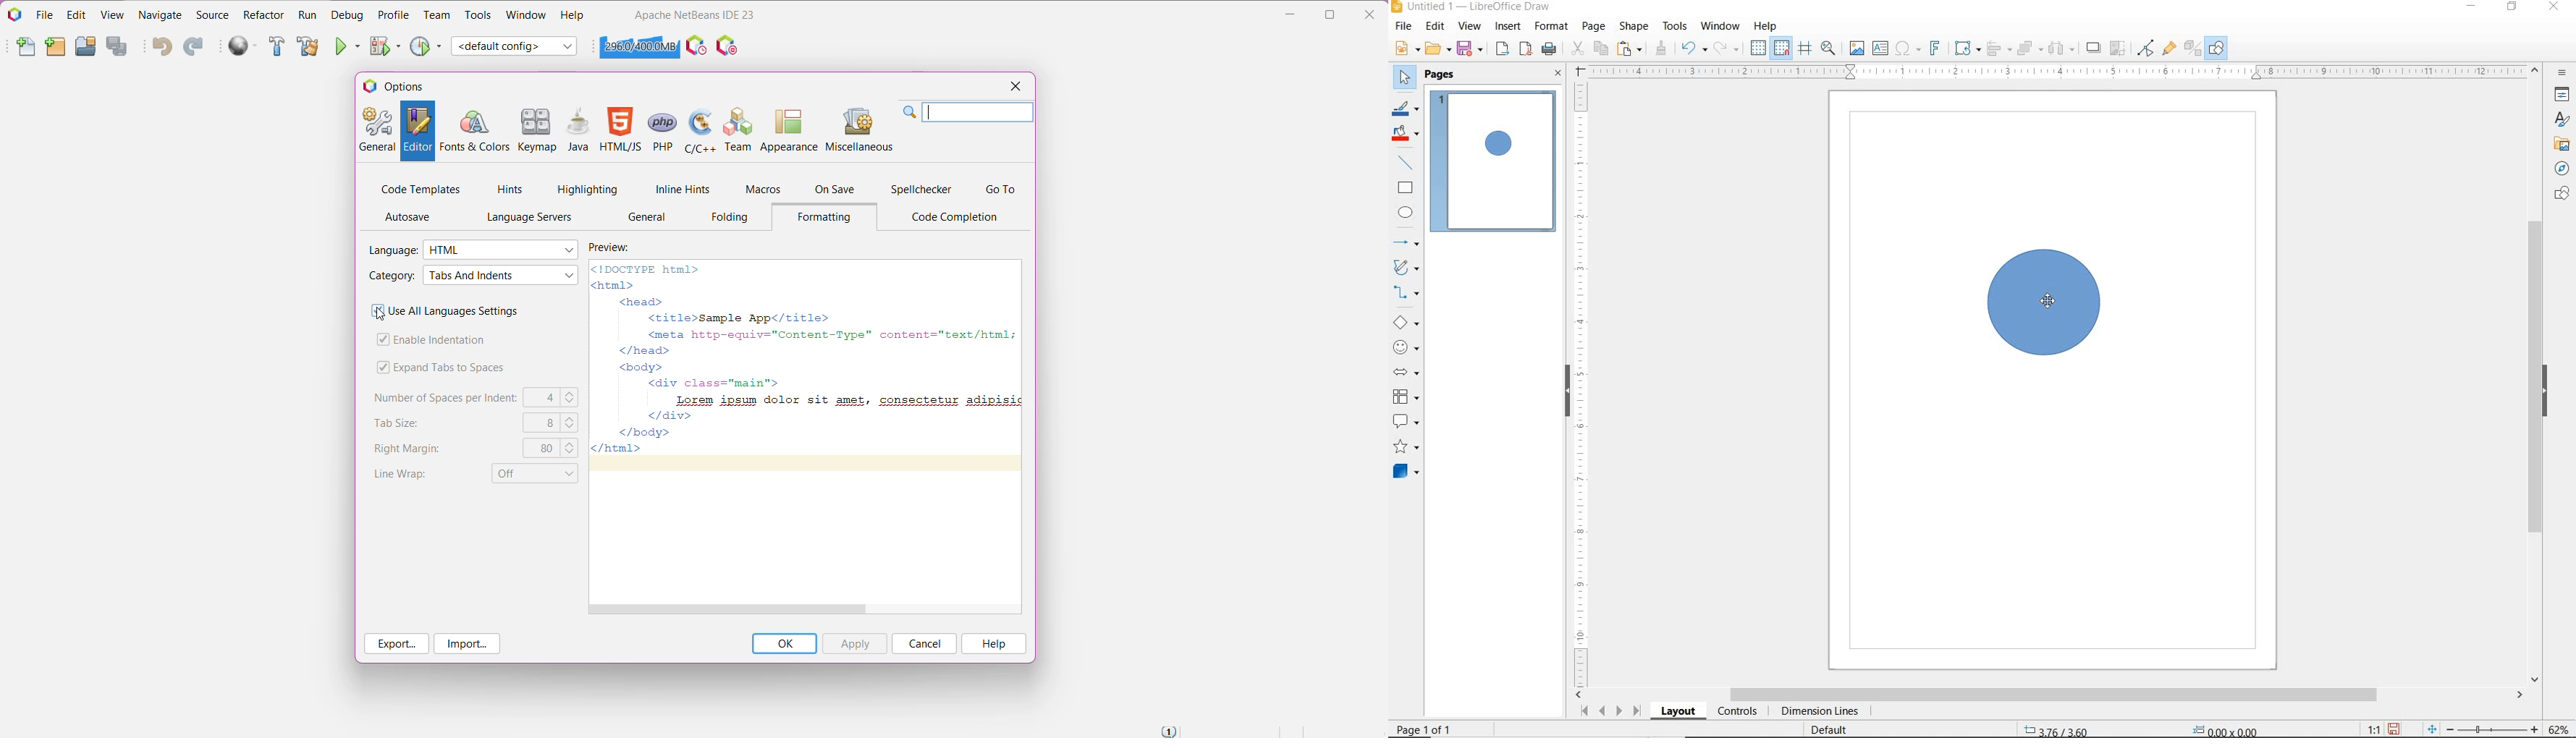 The image size is (2576, 756). Describe the element at coordinates (1634, 27) in the screenshot. I see `SHAPE` at that location.